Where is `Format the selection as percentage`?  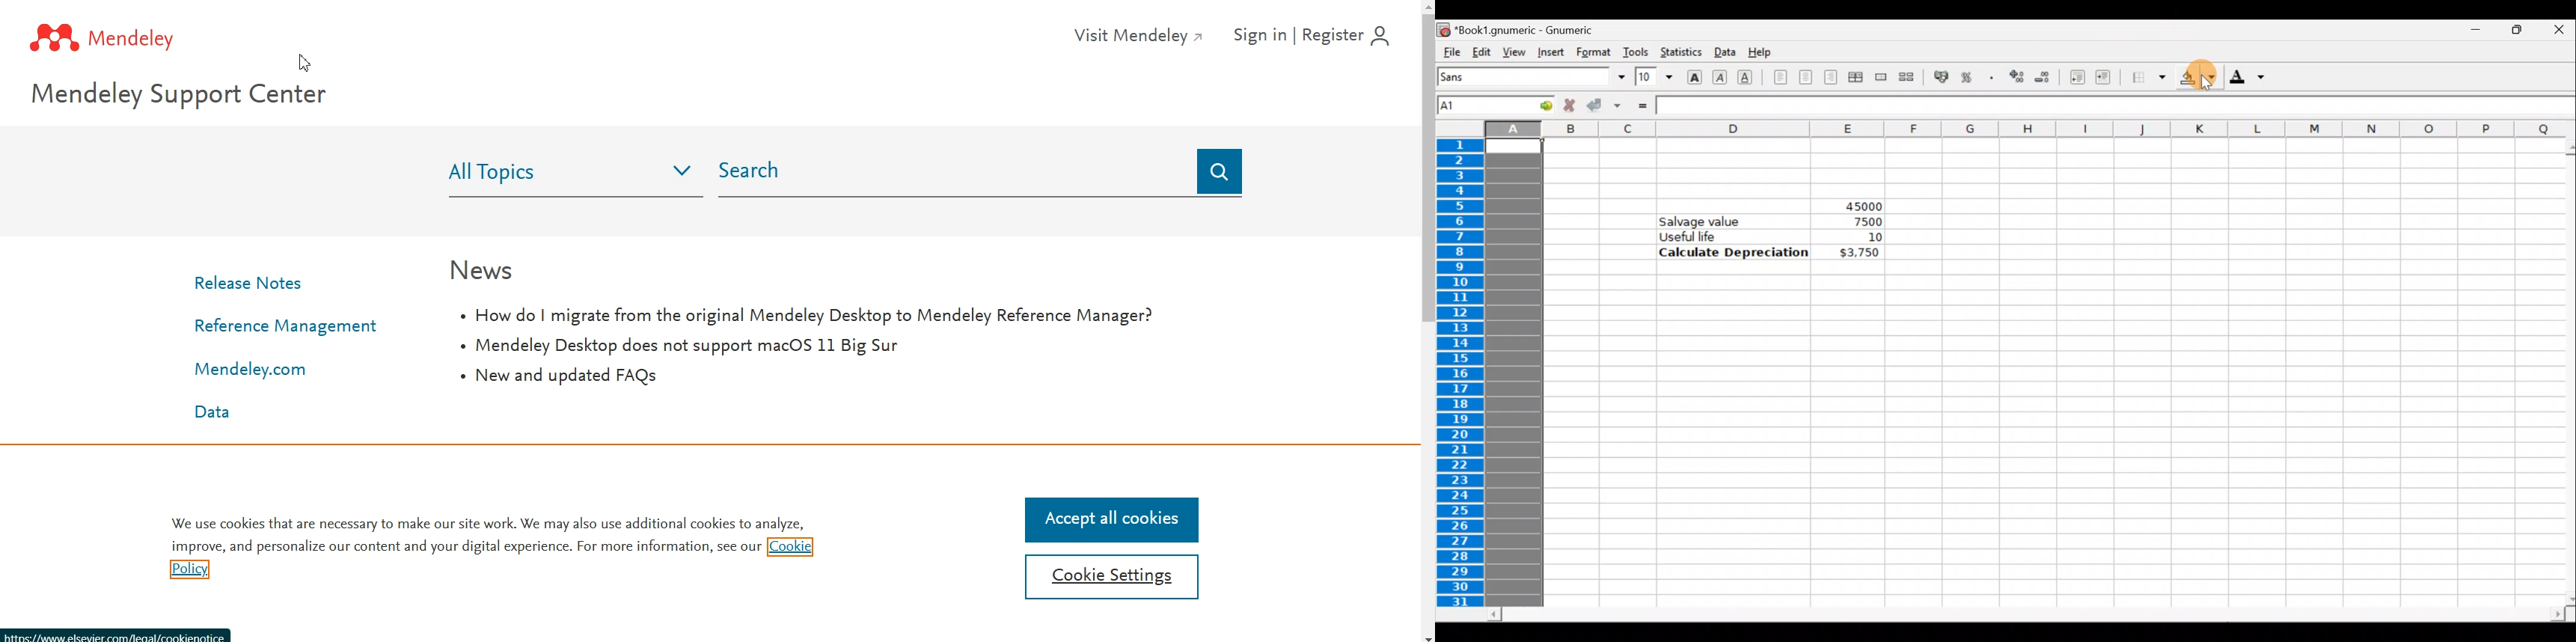 Format the selection as percentage is located at coordinates (1969, 79).